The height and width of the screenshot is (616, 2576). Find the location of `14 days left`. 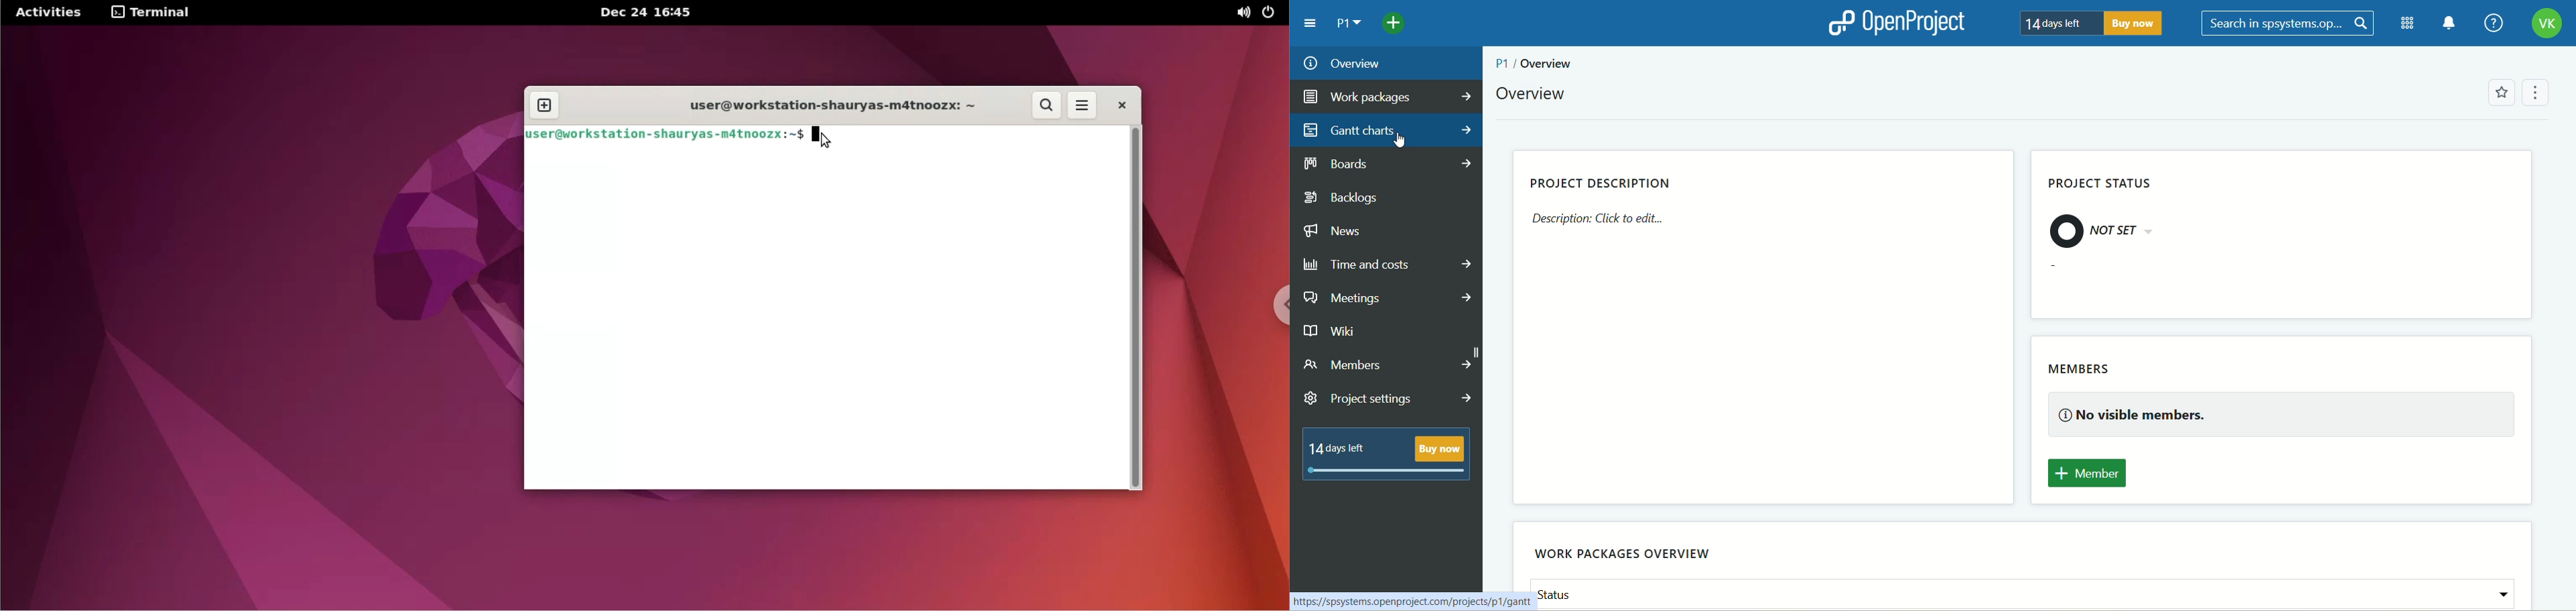

14 days left is located at coordinates (2059, 24).